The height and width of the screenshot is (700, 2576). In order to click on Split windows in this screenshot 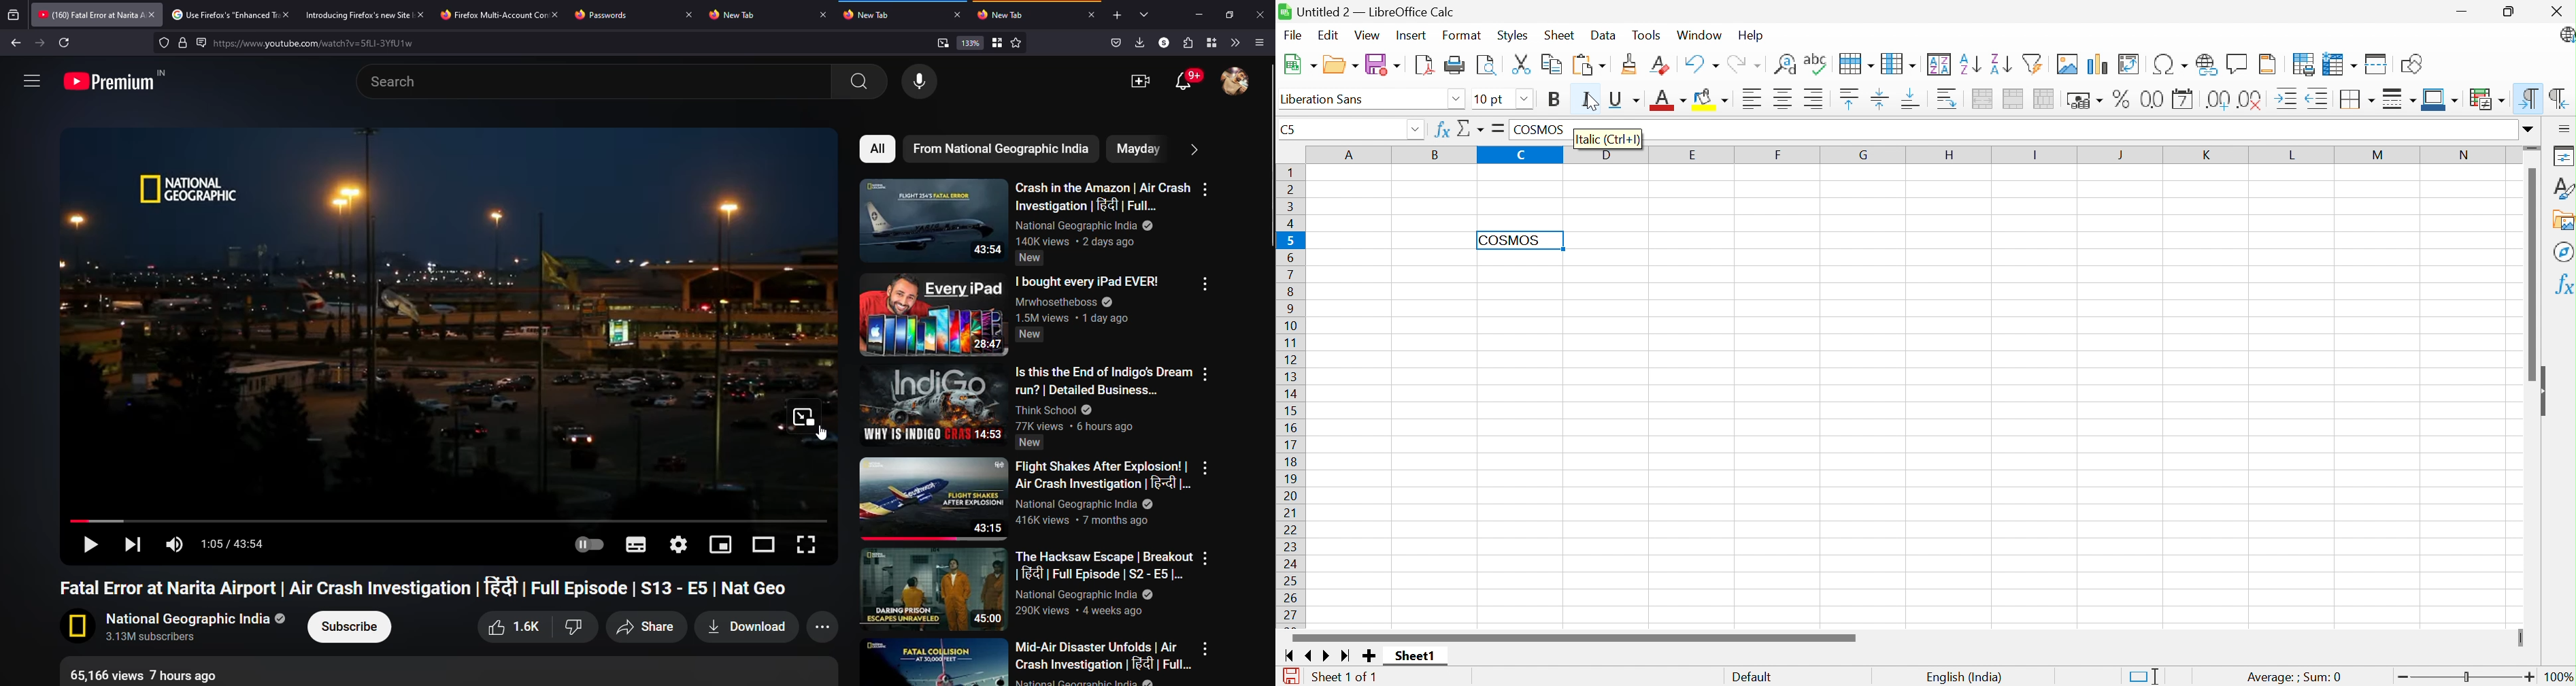, I will do `click(2377, 64)`.